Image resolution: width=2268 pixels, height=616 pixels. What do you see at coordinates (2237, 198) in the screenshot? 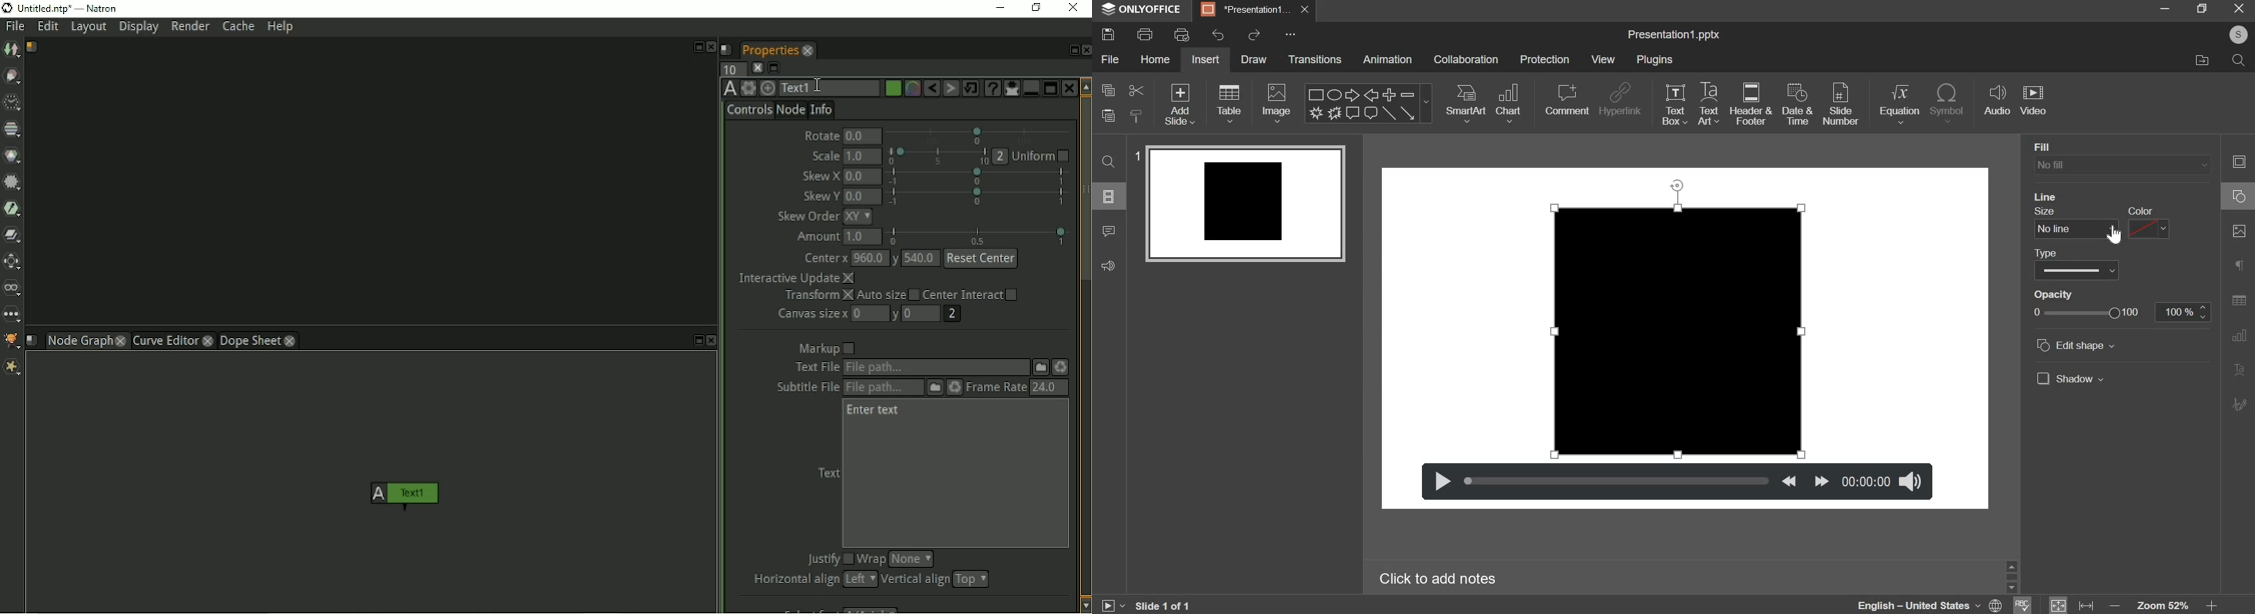
I see `Circle` at bounding box center [2237, 198].